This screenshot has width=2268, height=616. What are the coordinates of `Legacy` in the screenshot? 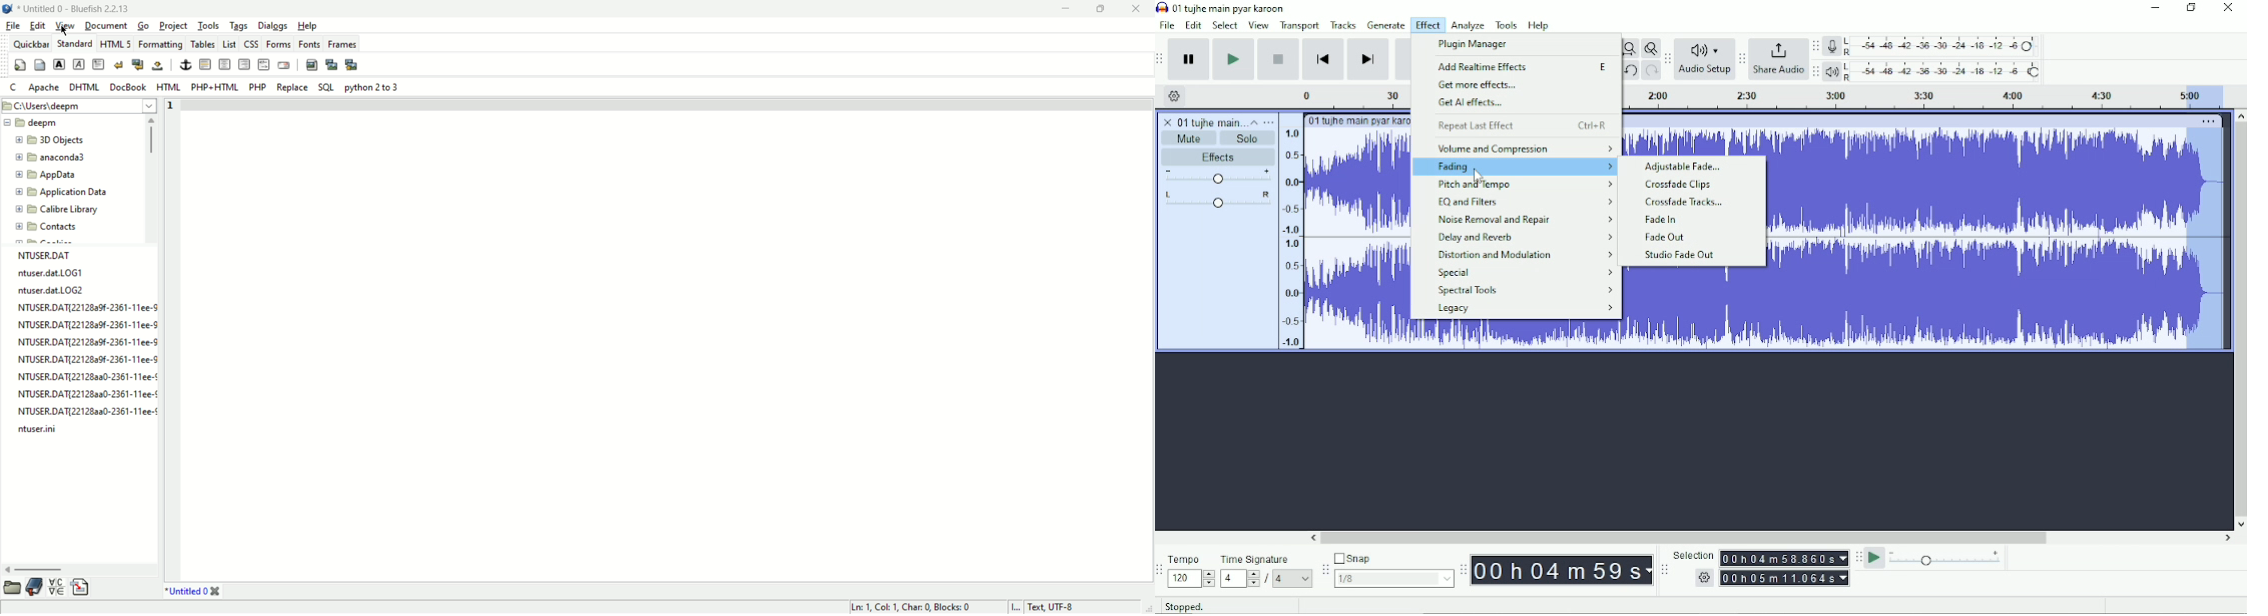 It's located at (1524, 310).